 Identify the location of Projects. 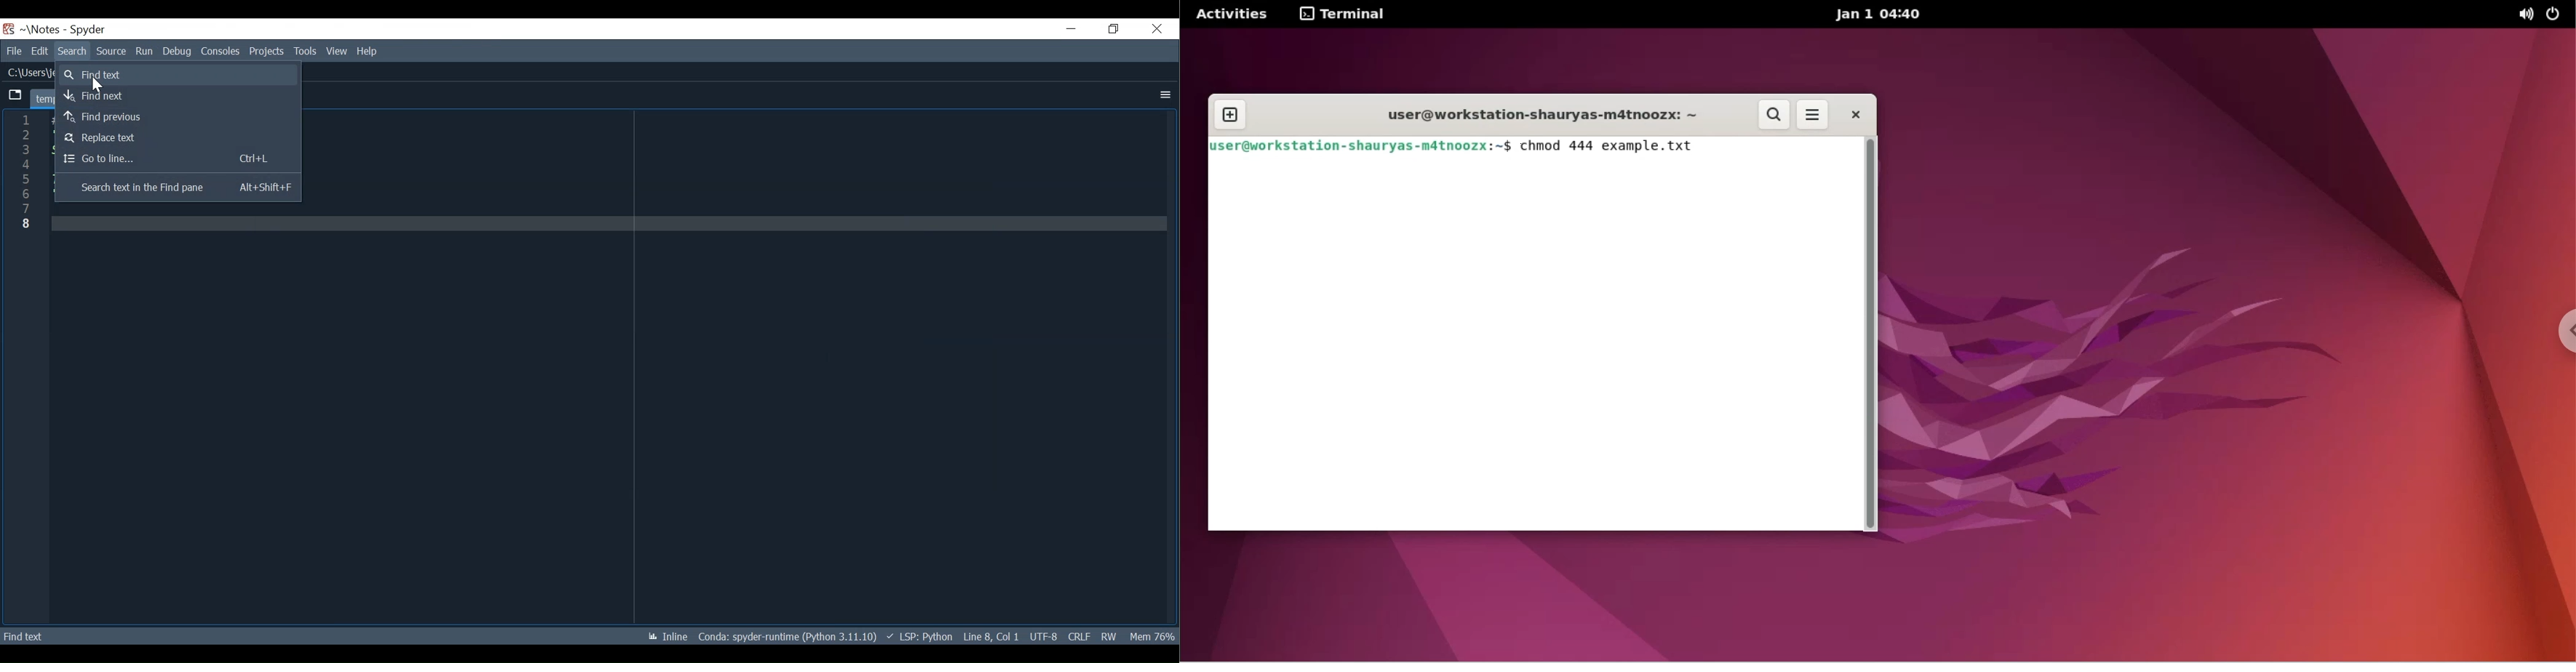
(267, 52).